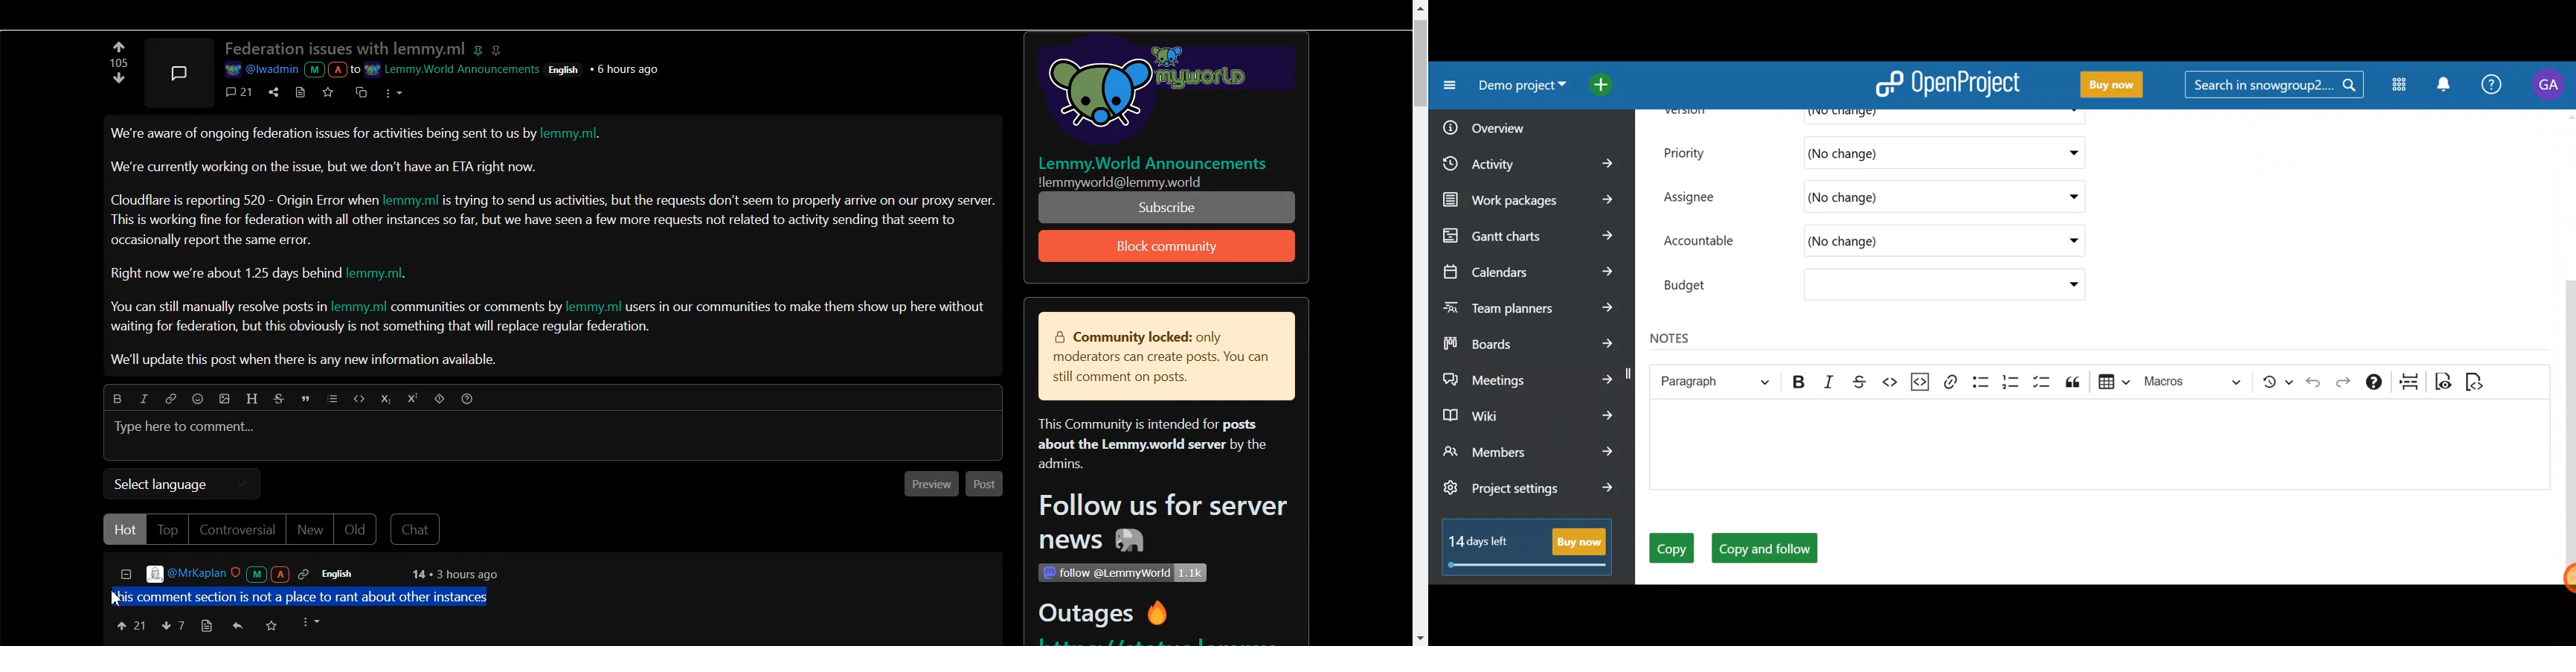 Image resolution: width=2576 pixels, height=672 pixels. What do you see at coordinates (2375, 385) in the screenshot?
I see `Text formatting help` at bounding box center [2375, 385].